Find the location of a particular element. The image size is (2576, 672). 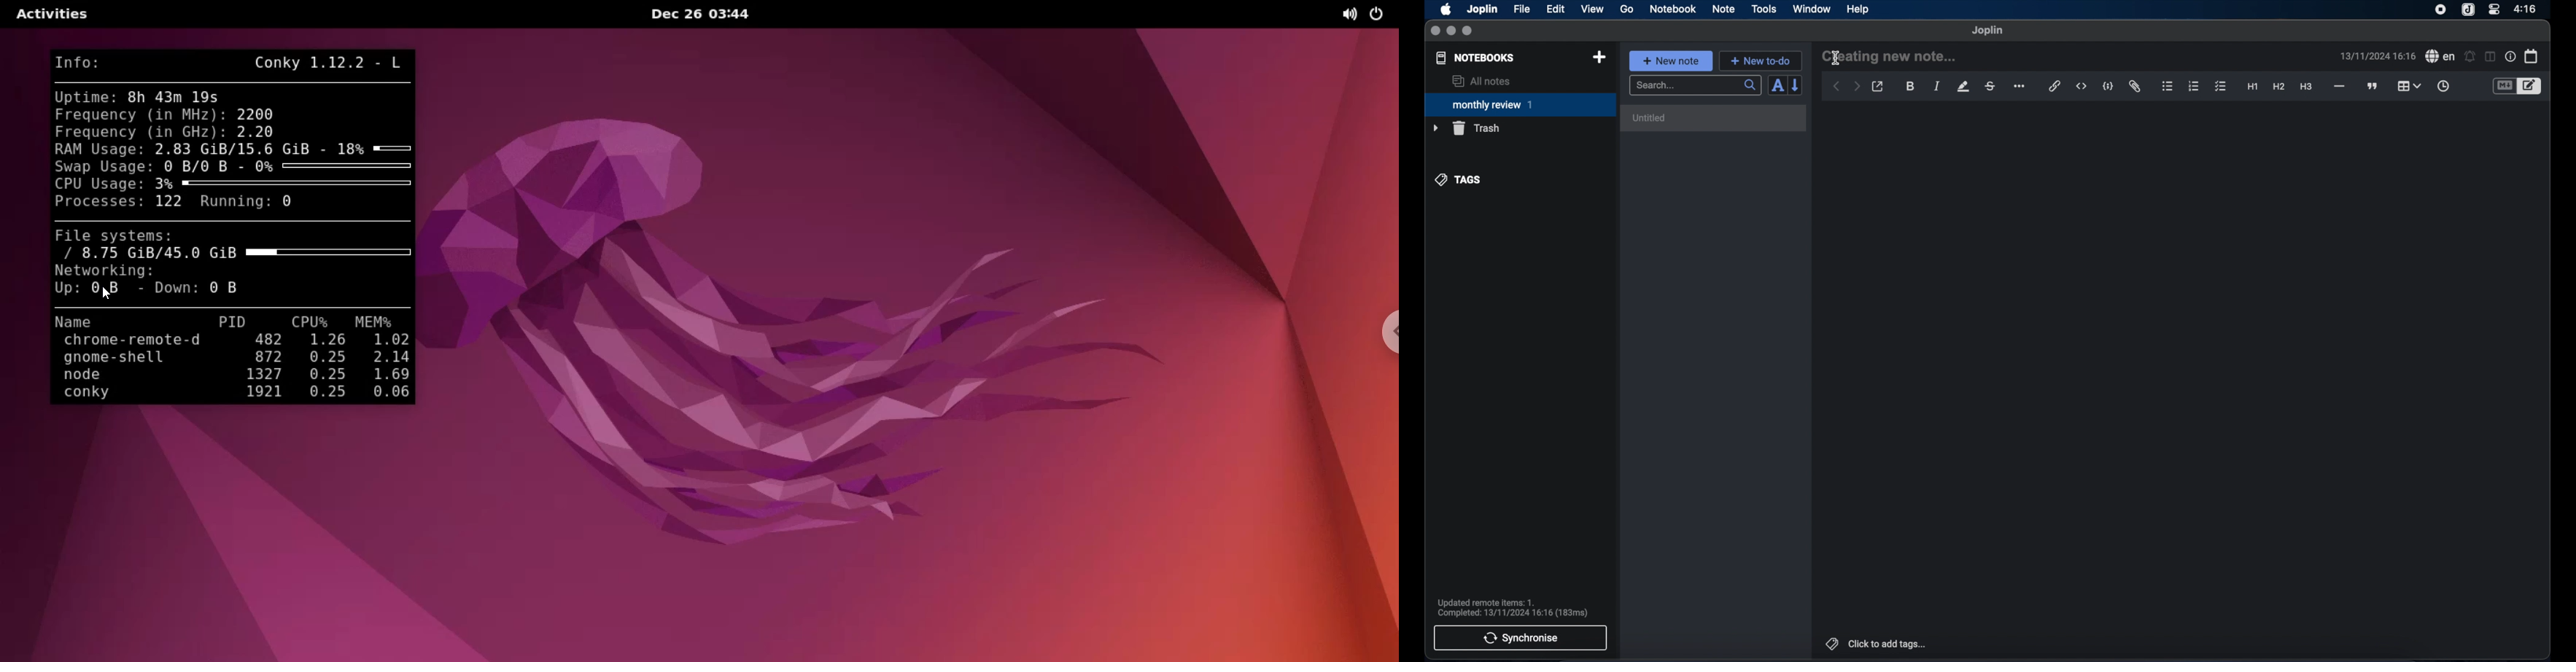

code is located at coordinates (2108, 87).